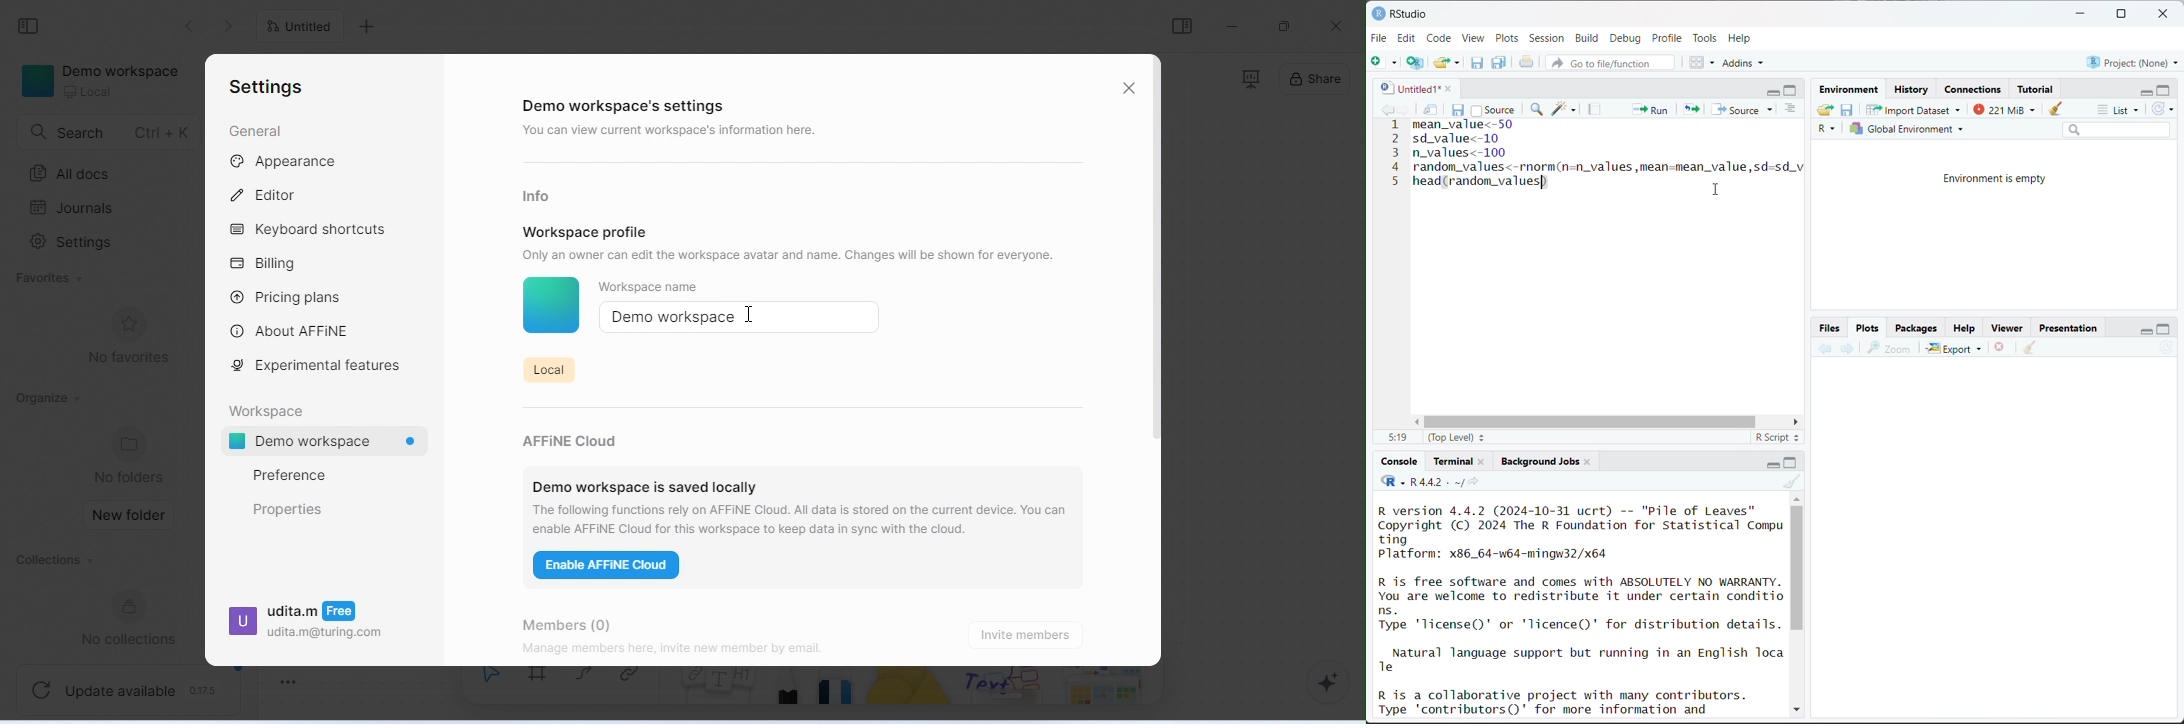 This screenshot has width=2184, height=728. Describe the element at coordinates (1461, 152) in the screenshot. I see `n_values<-100` at that location.